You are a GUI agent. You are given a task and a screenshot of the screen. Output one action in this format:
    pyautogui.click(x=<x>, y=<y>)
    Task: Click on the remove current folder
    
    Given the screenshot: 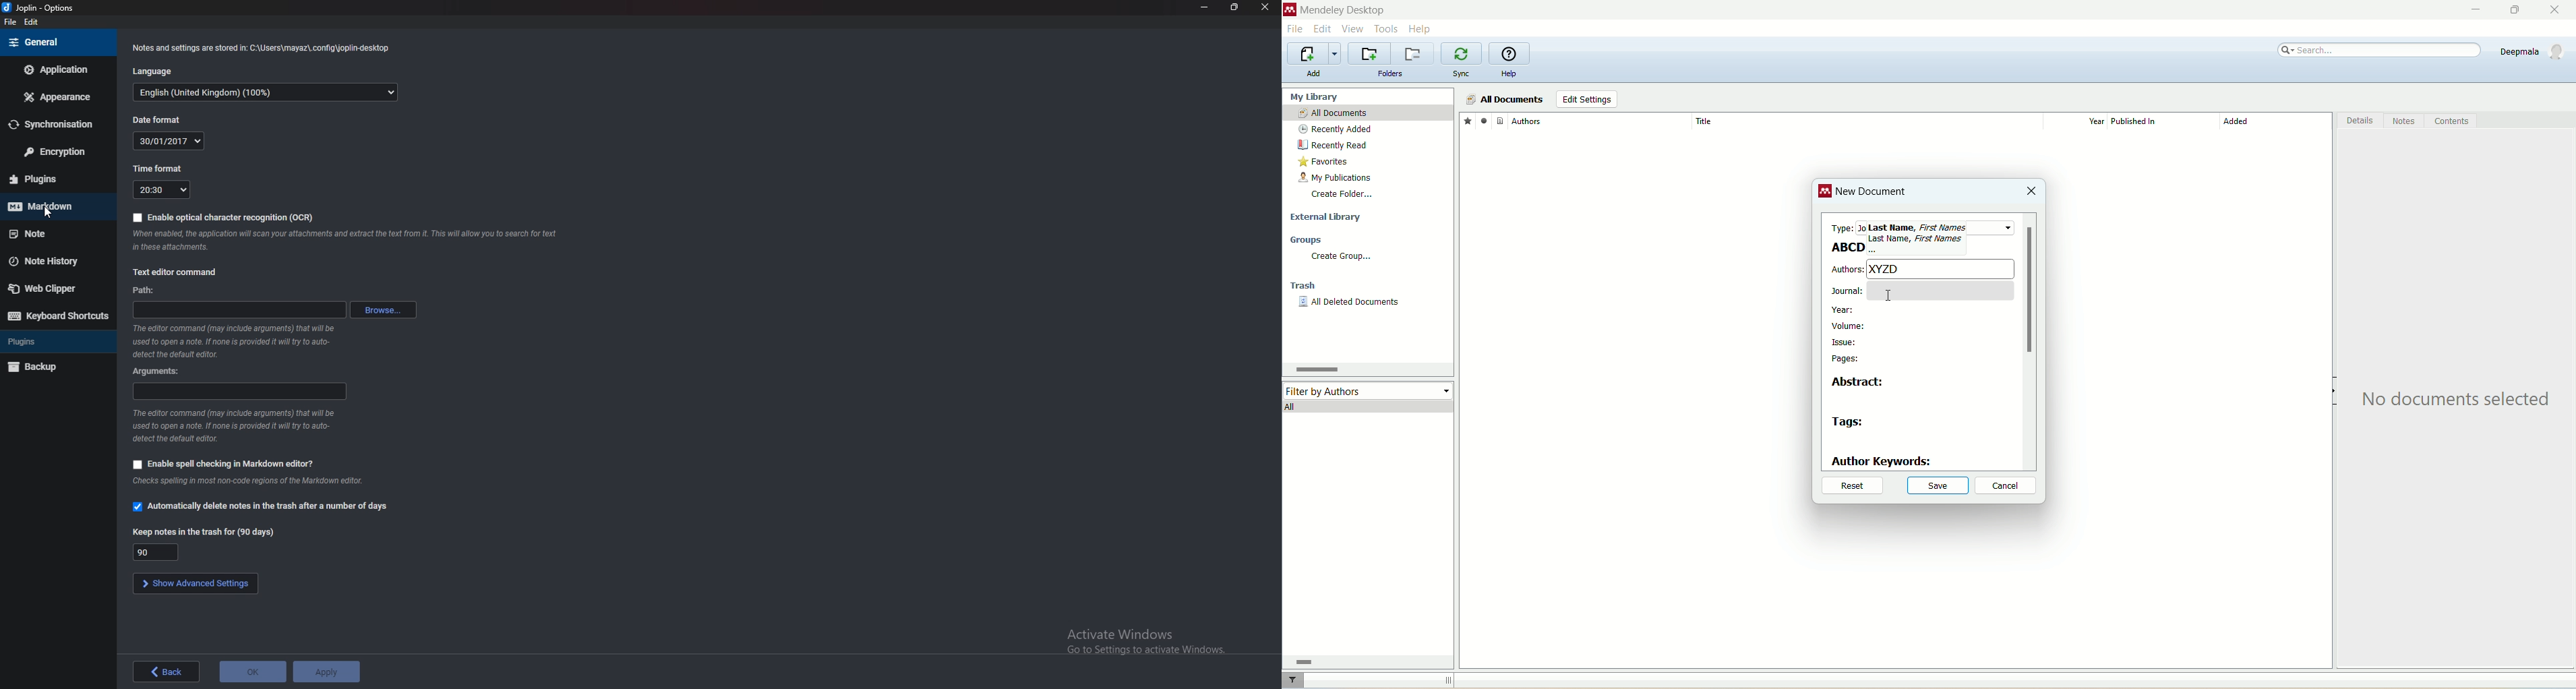 What is the action you would take?
    pyautogui.click(x=1414, y=53)
    